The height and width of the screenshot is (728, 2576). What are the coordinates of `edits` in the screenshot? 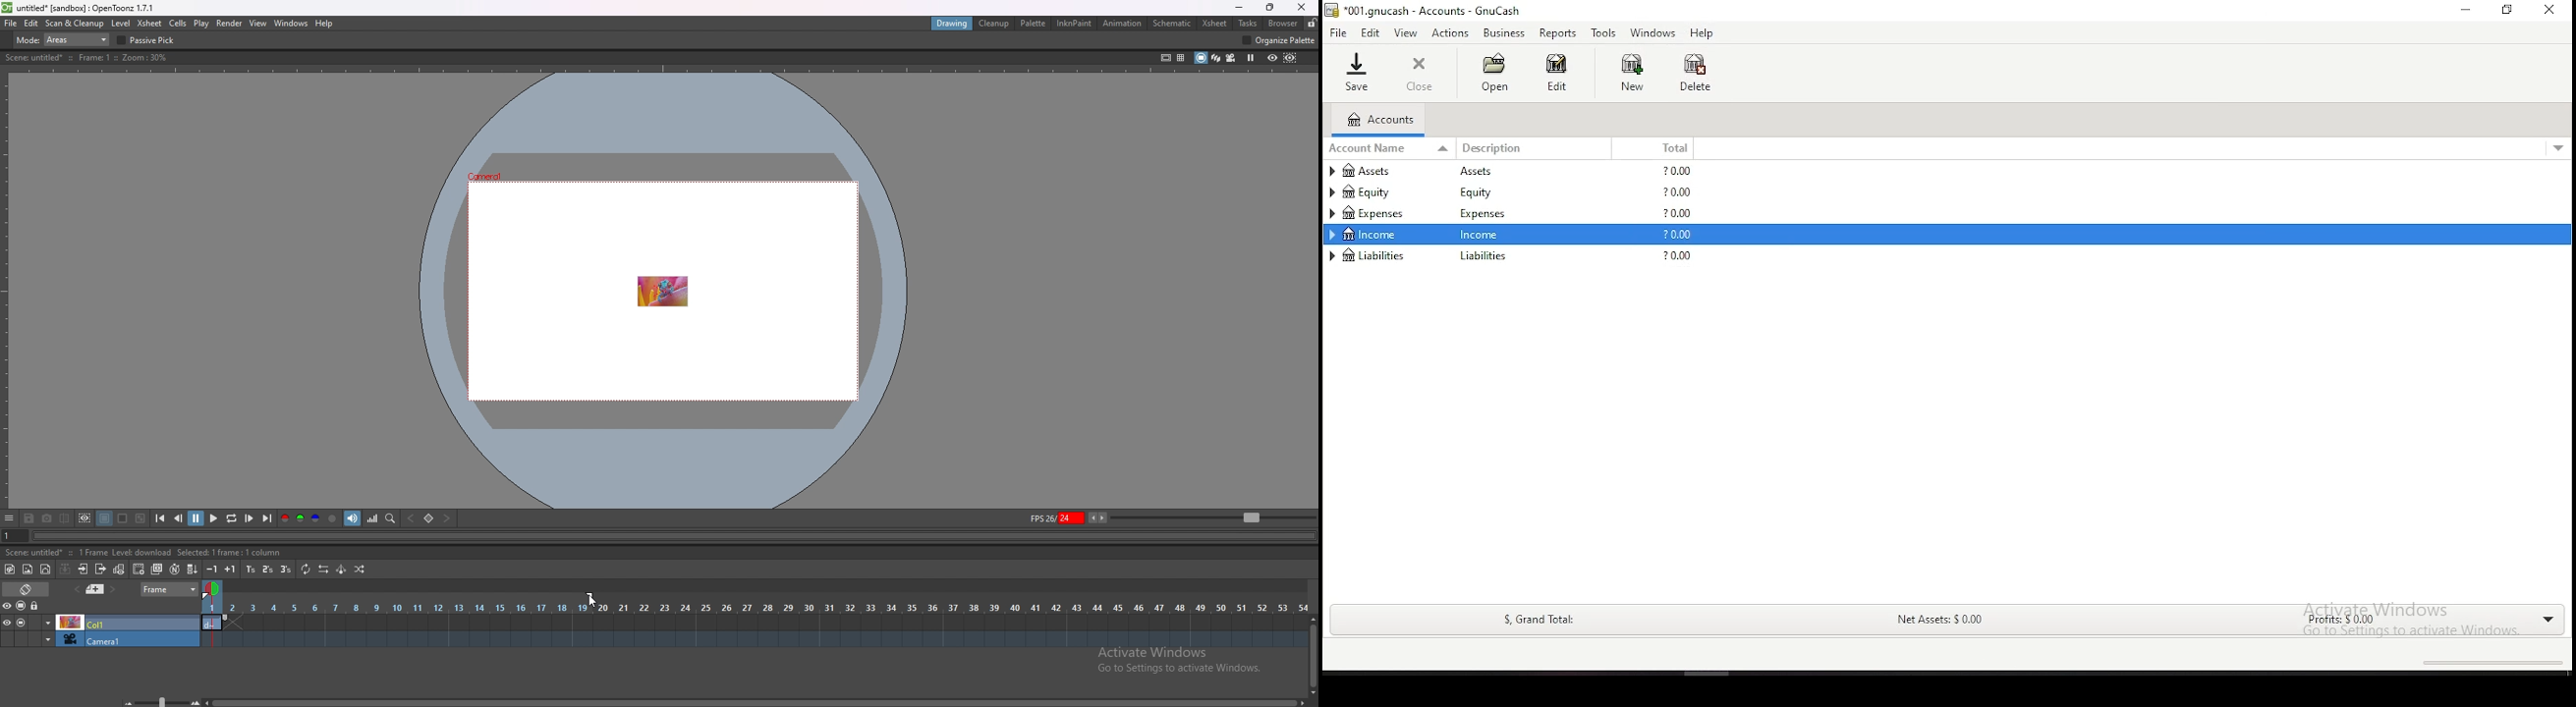 It's located at (1372, 32).